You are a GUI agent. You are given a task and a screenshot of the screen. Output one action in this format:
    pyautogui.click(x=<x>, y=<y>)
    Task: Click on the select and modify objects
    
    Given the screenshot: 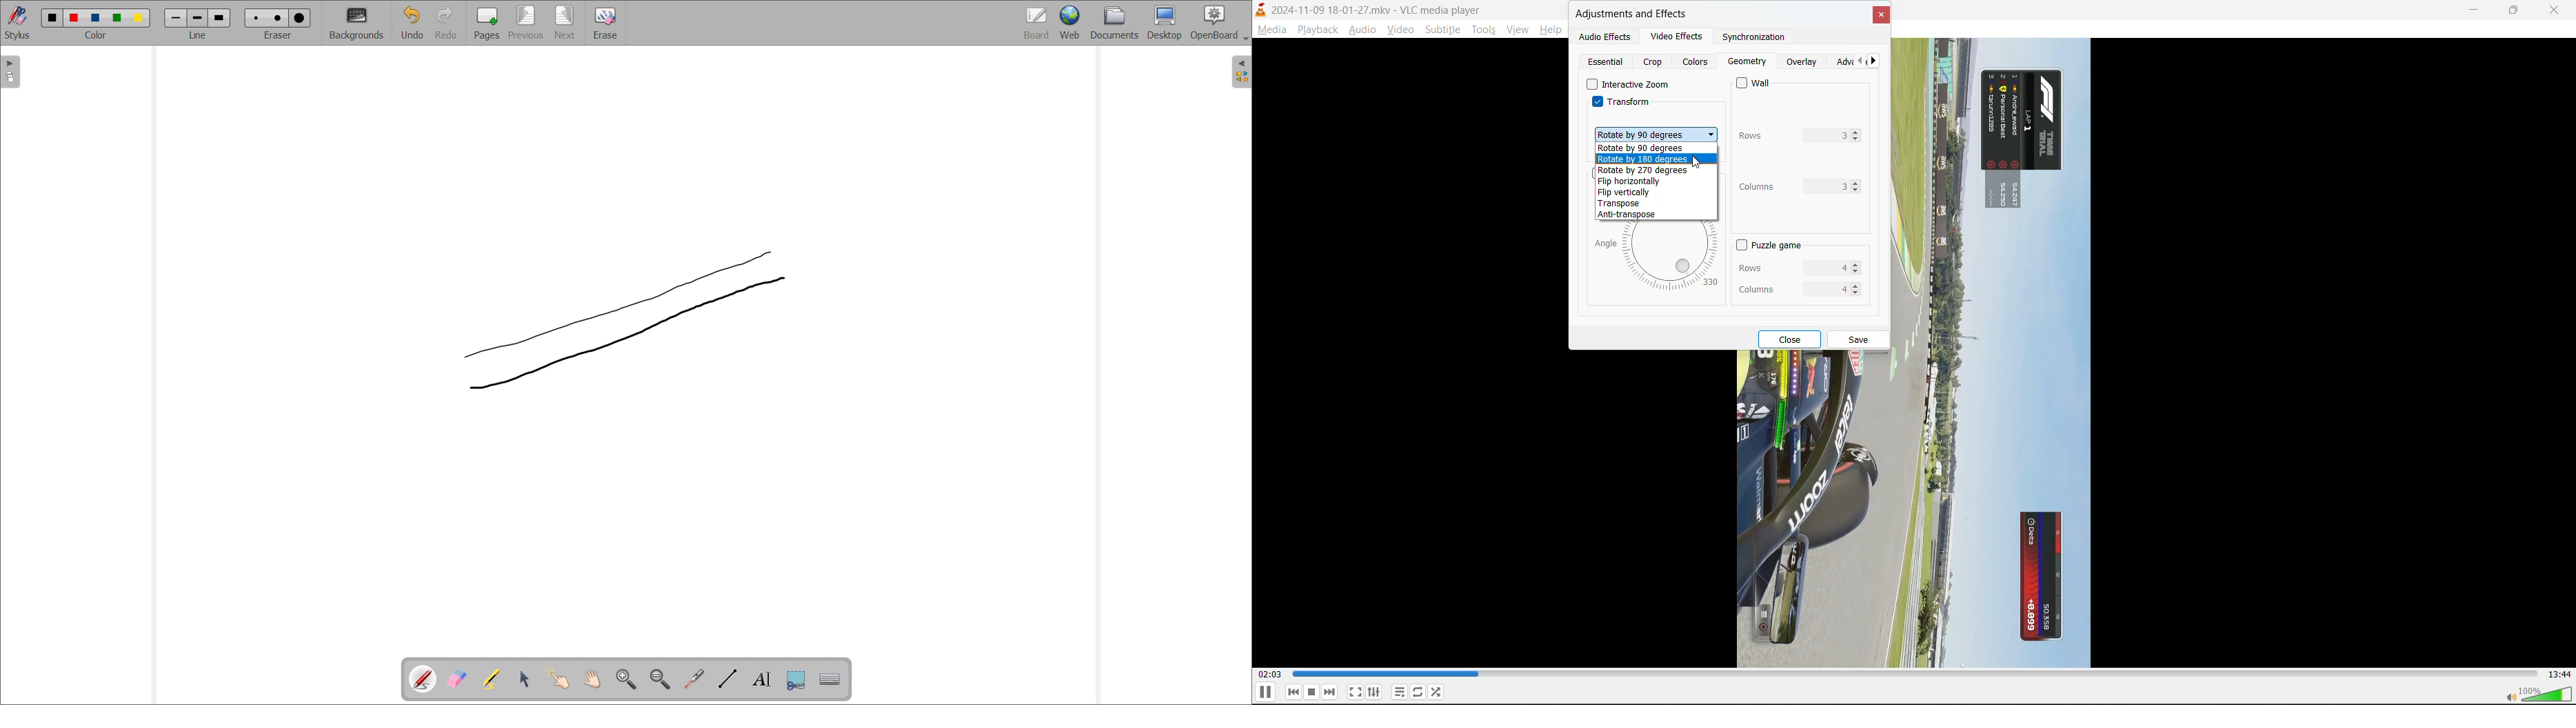 What is the action you would take?
    pyautogui.click(x=525, y=679)
    